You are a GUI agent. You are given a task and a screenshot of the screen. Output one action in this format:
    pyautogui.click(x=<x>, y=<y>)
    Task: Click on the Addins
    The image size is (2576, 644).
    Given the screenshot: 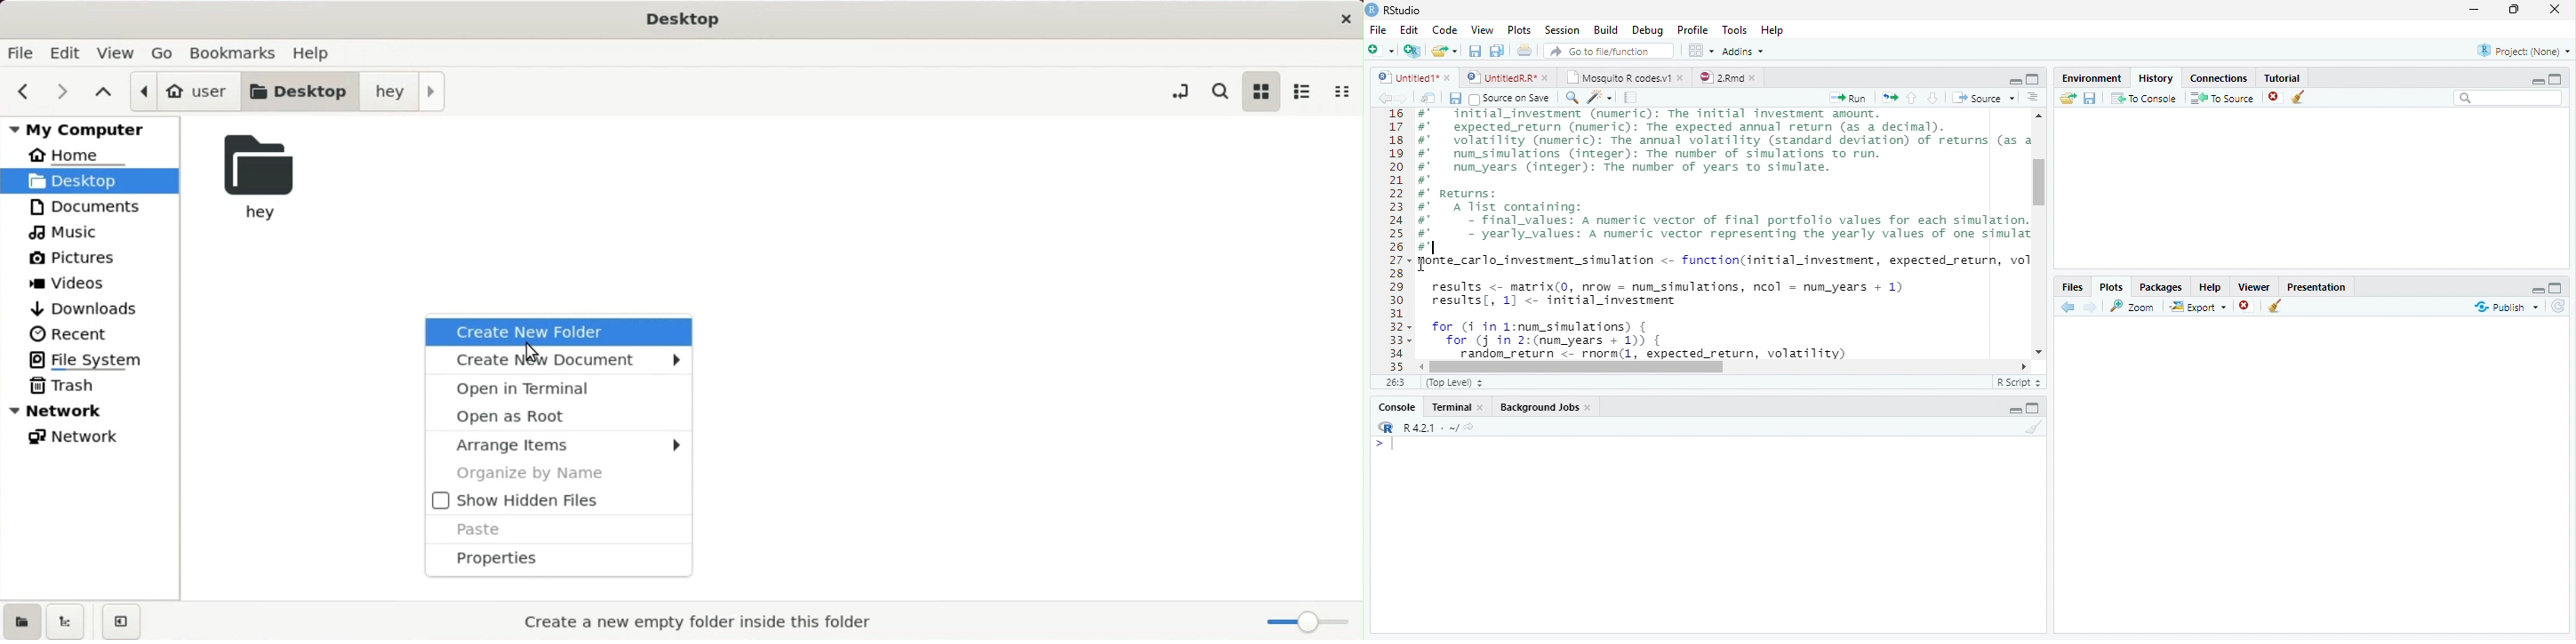 What is the action you would take?
    pyautogui.click(x=1744, y=51)
    